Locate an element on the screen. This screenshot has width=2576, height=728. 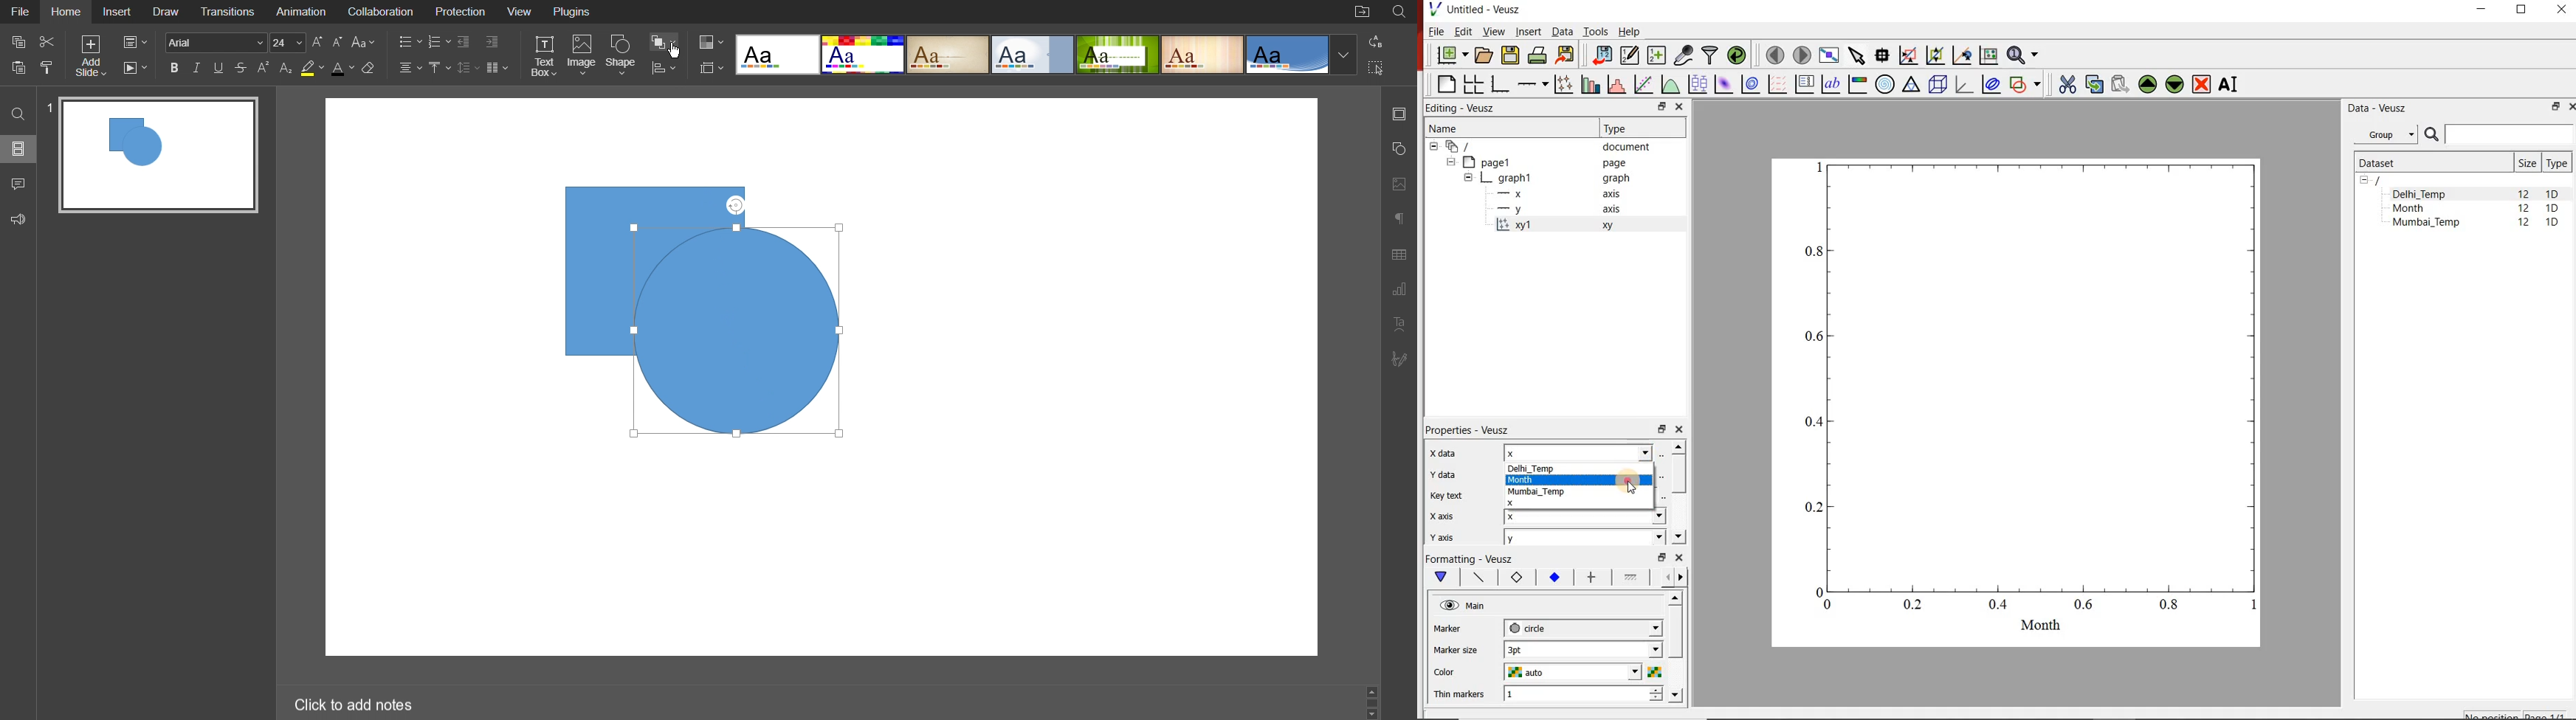
graph1 is located at coordinates (1548, 178).